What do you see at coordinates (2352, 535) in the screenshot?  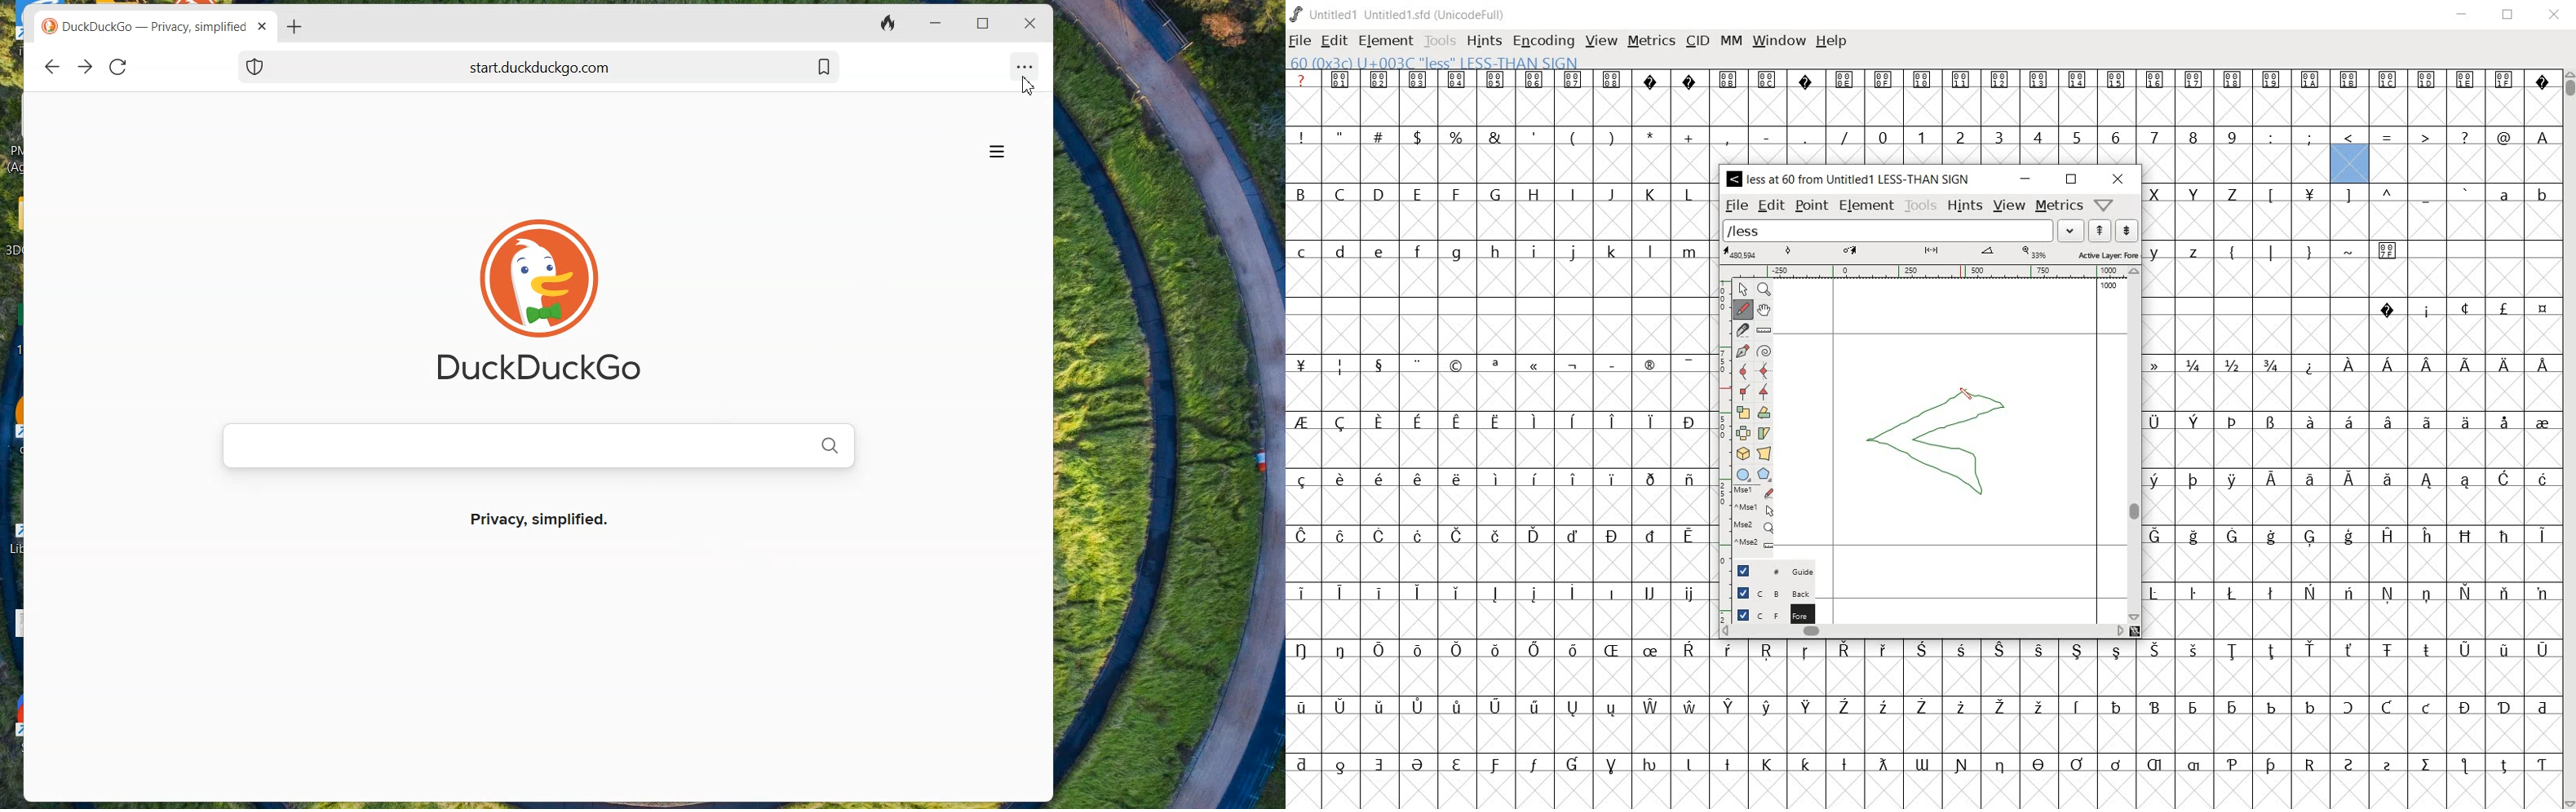 I see `special letters` at bounding box center [2352, 535].